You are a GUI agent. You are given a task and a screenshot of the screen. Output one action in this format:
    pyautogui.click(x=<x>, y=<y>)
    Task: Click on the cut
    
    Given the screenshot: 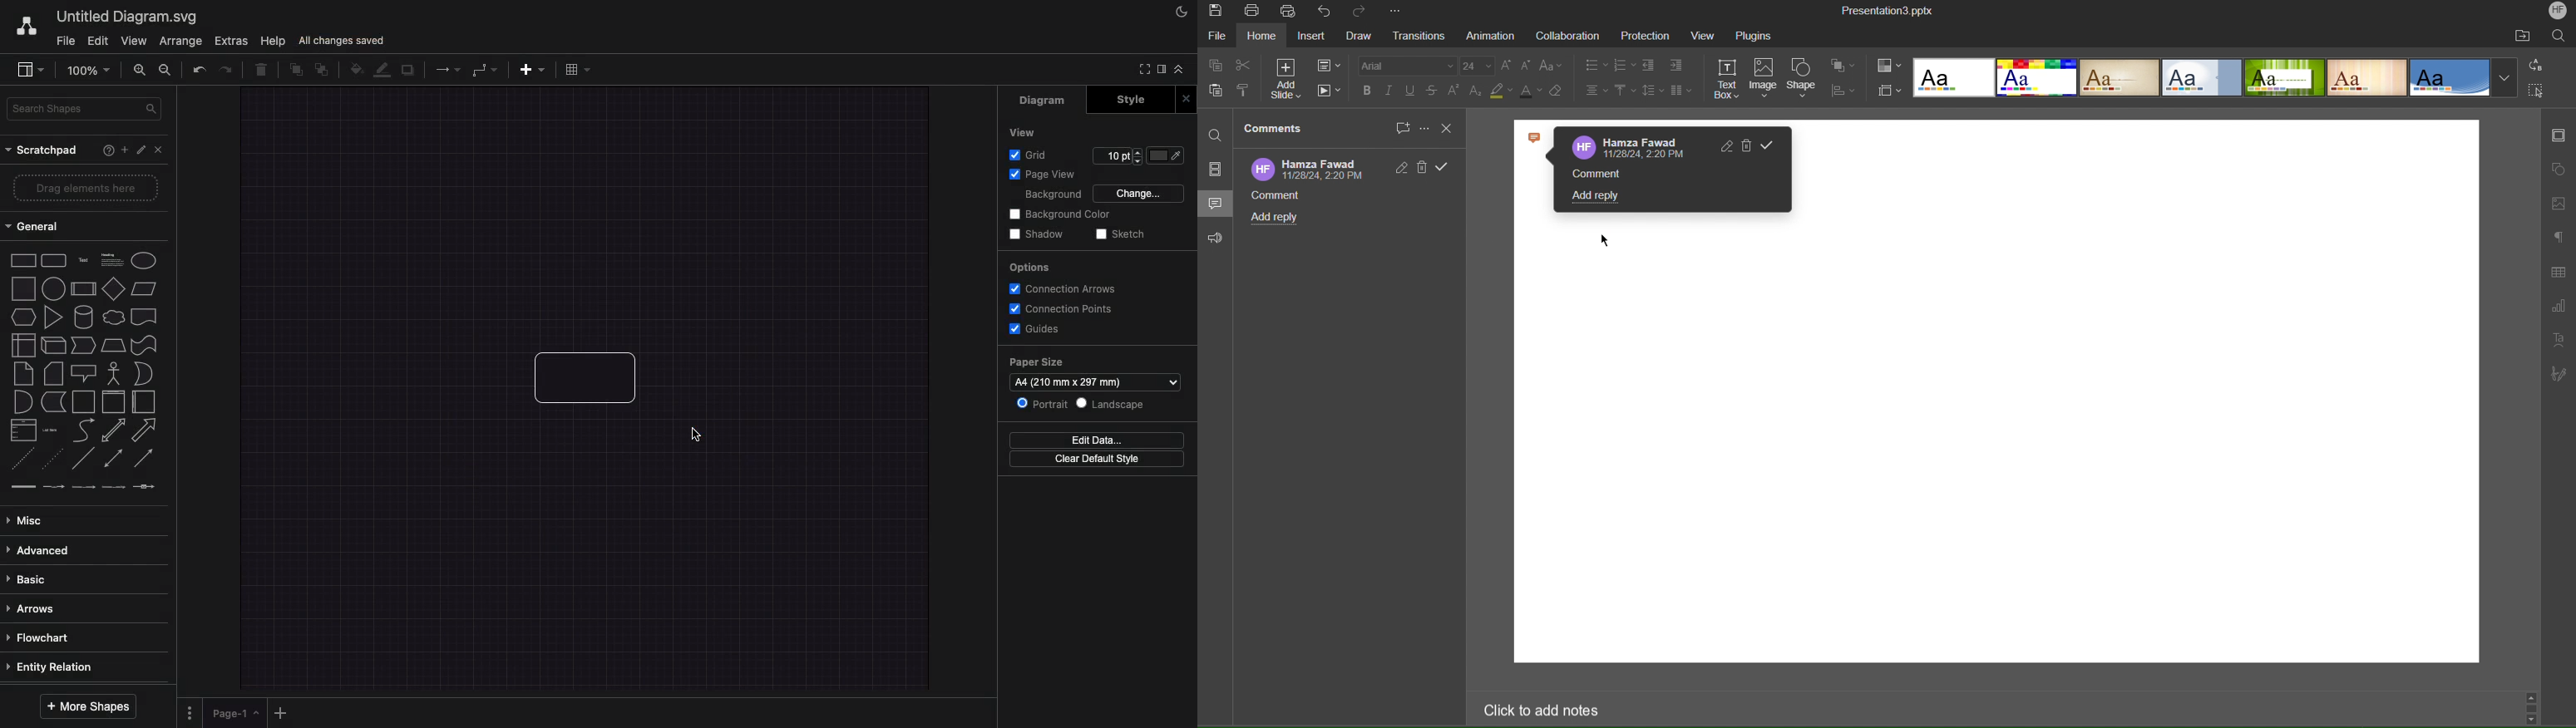 What is the action you would take?
    pyautogui.click(x=1244, y=65)
    